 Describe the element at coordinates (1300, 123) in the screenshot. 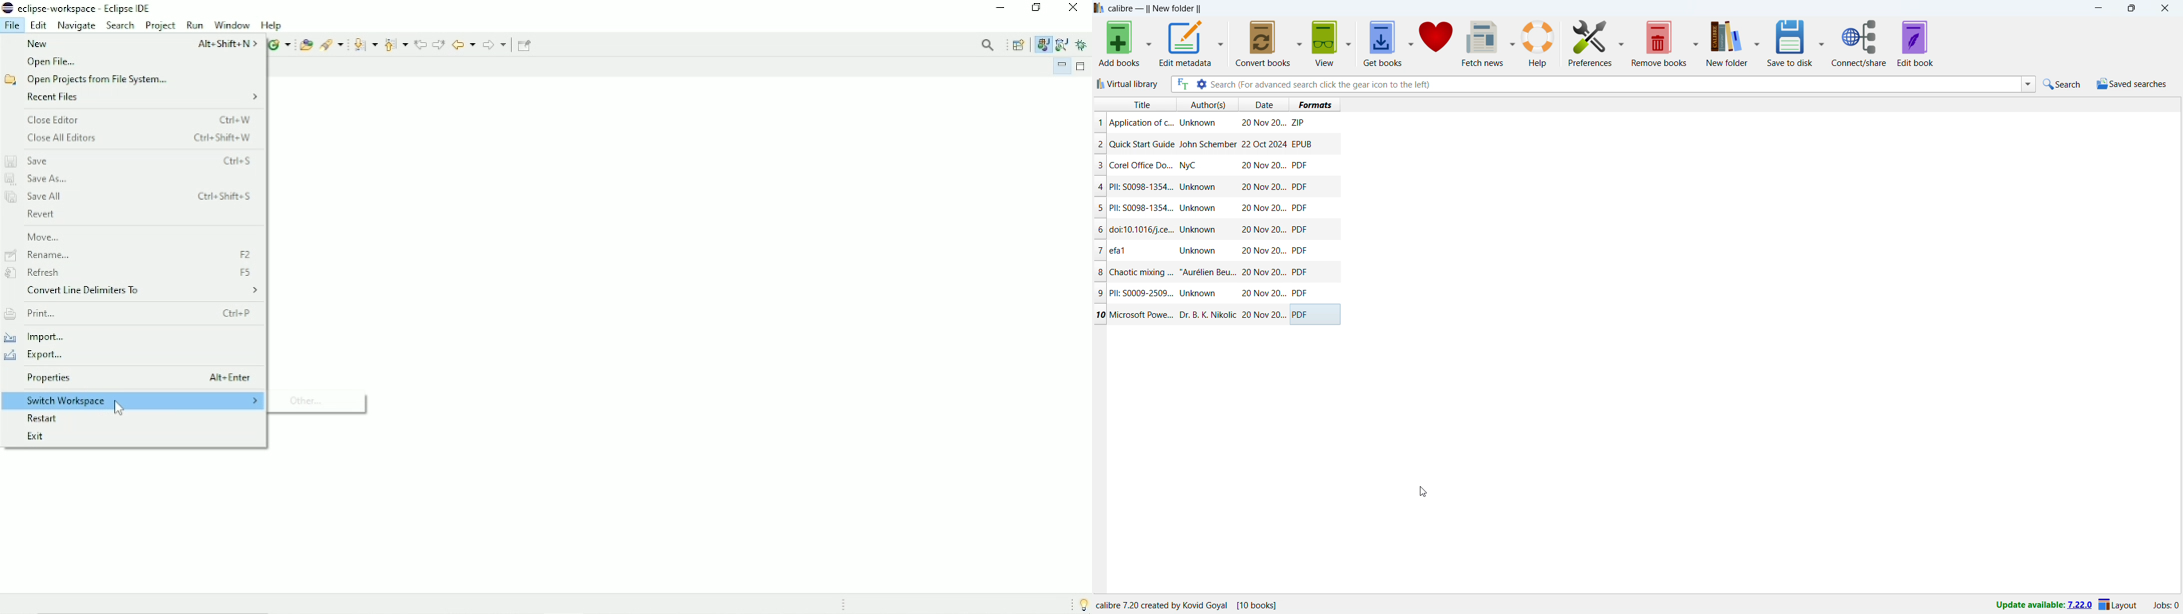

I see `ZIP` at that location.